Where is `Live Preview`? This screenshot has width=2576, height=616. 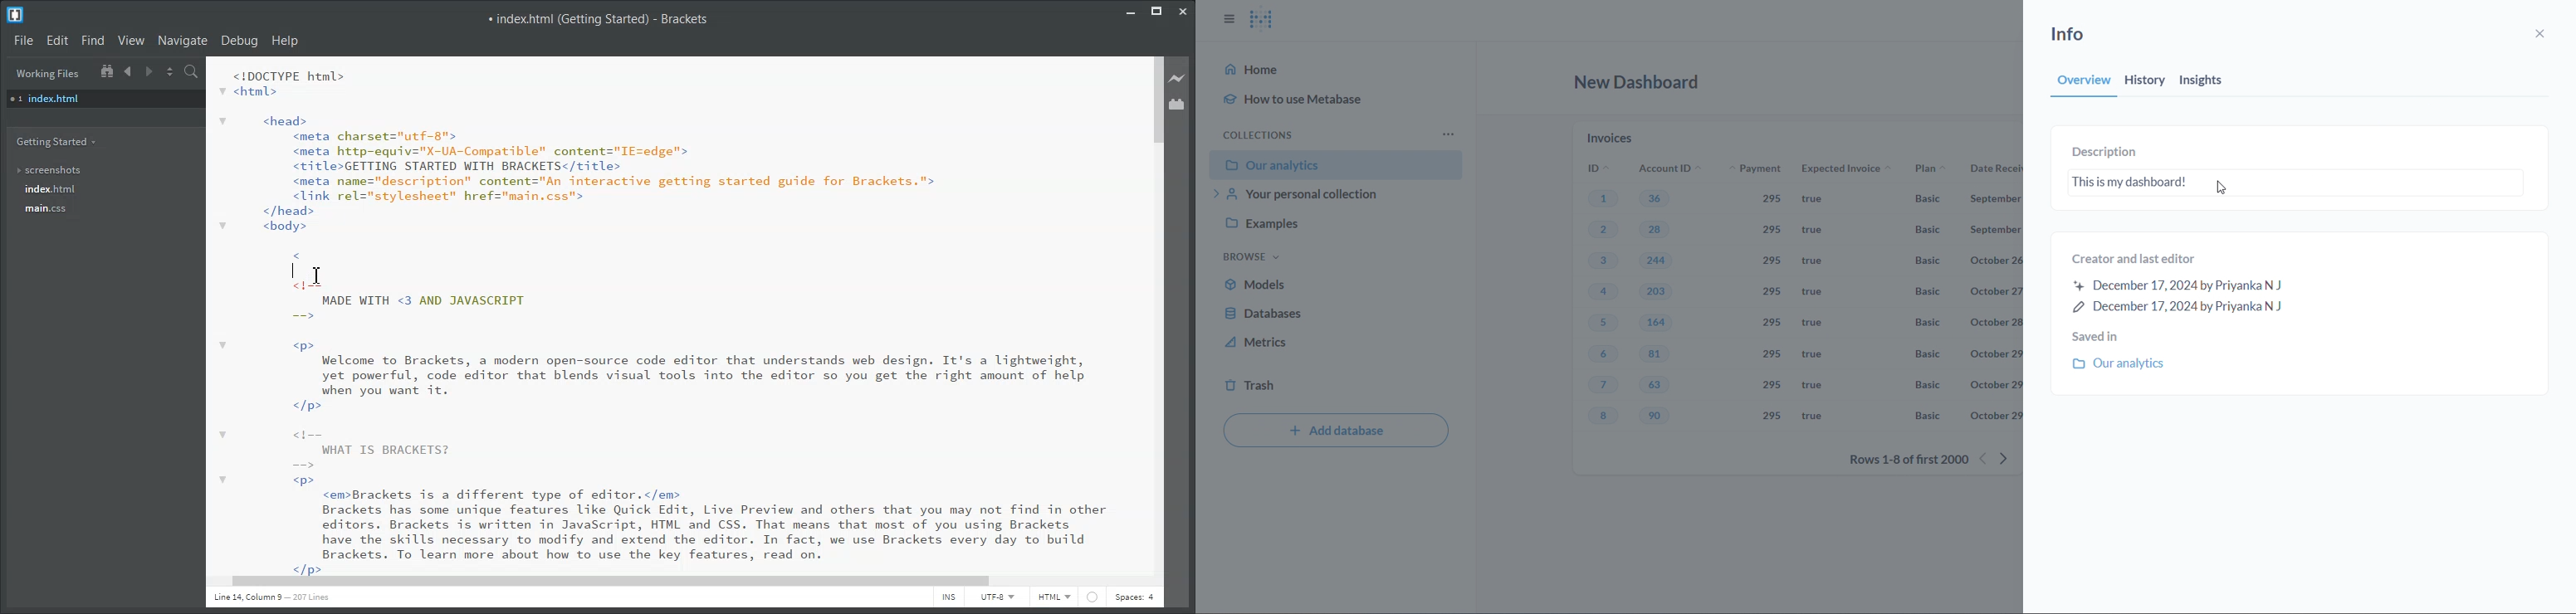 Live Preview is located at coordinates (1180, 78).